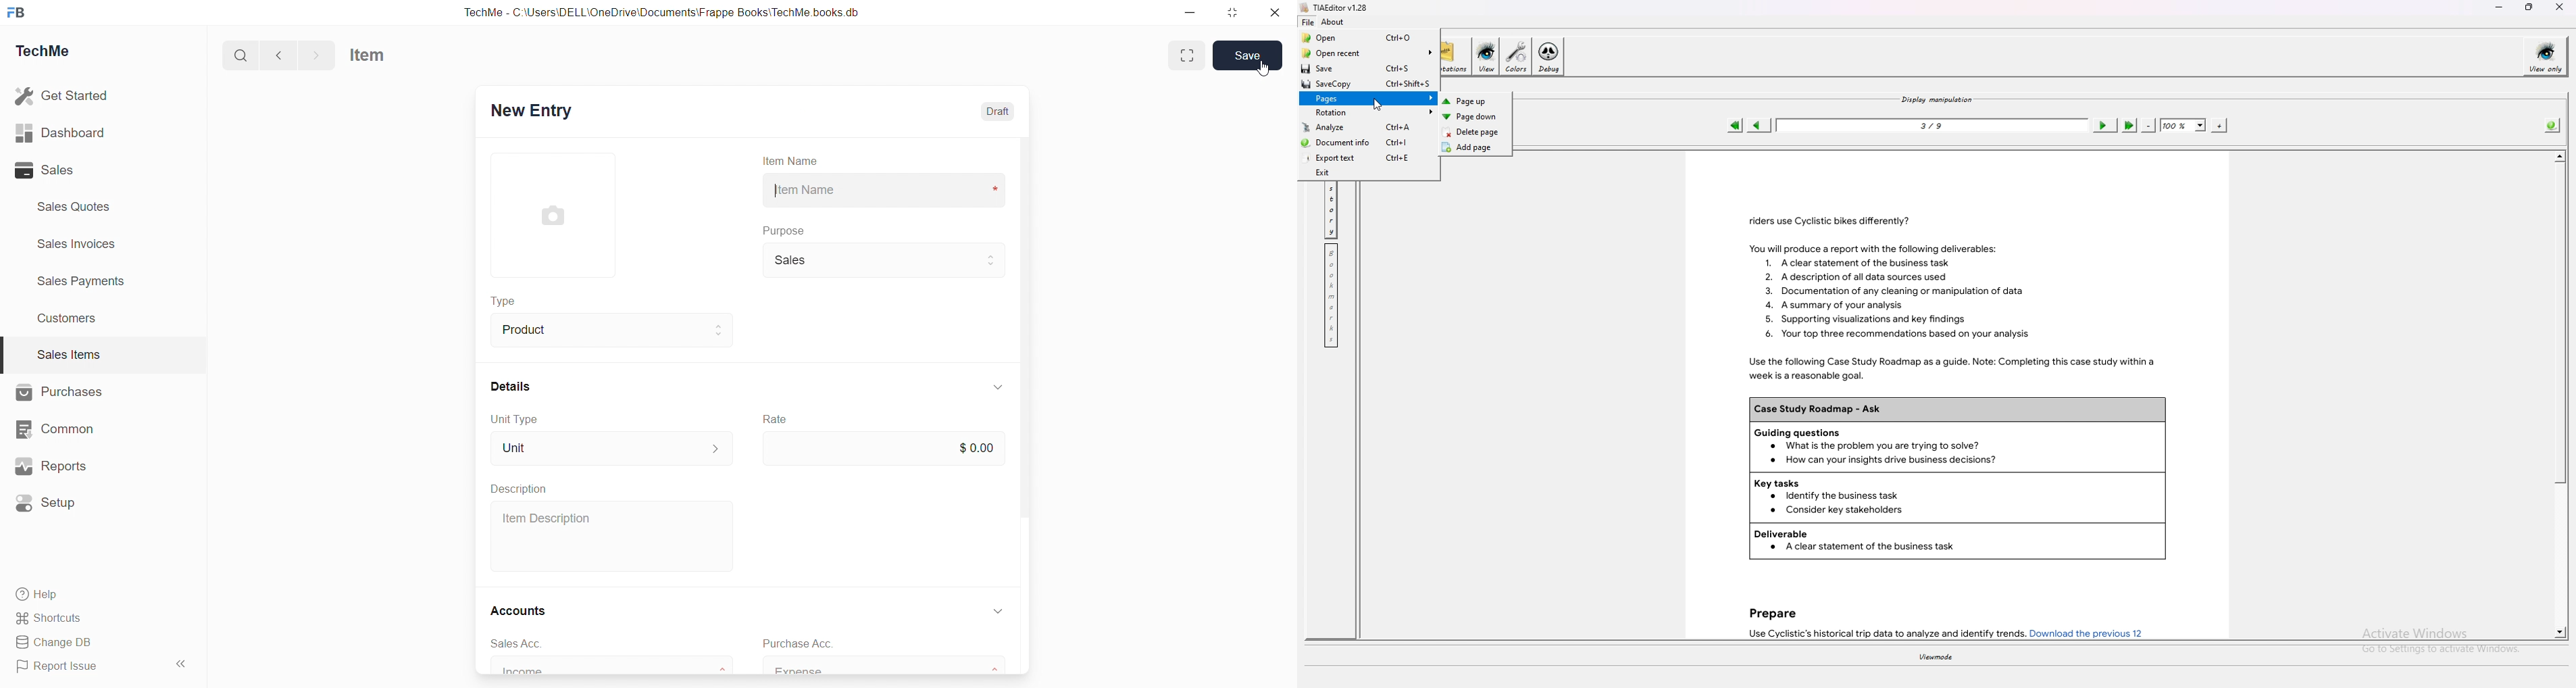 The width and height of the screenshot is (2576, 700). I want to click on New Entry, so click(530, 112).